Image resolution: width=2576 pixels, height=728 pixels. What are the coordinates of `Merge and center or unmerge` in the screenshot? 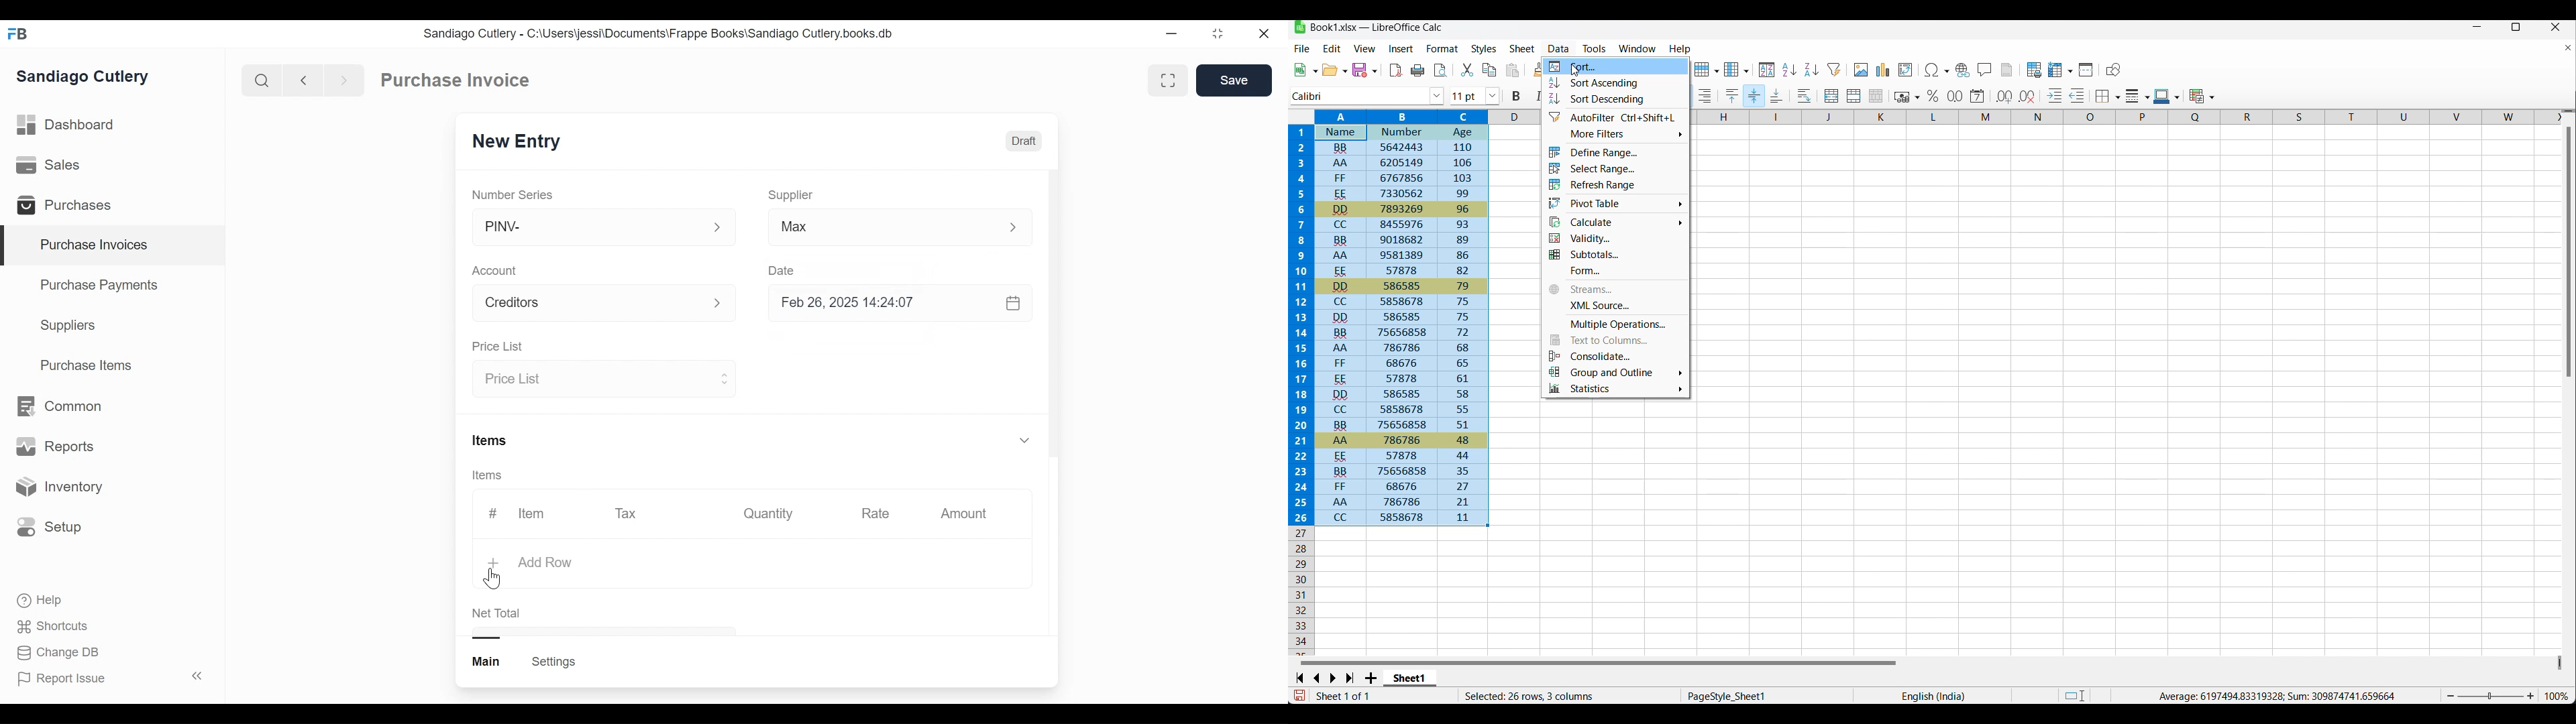 It's located at (1832, 96).